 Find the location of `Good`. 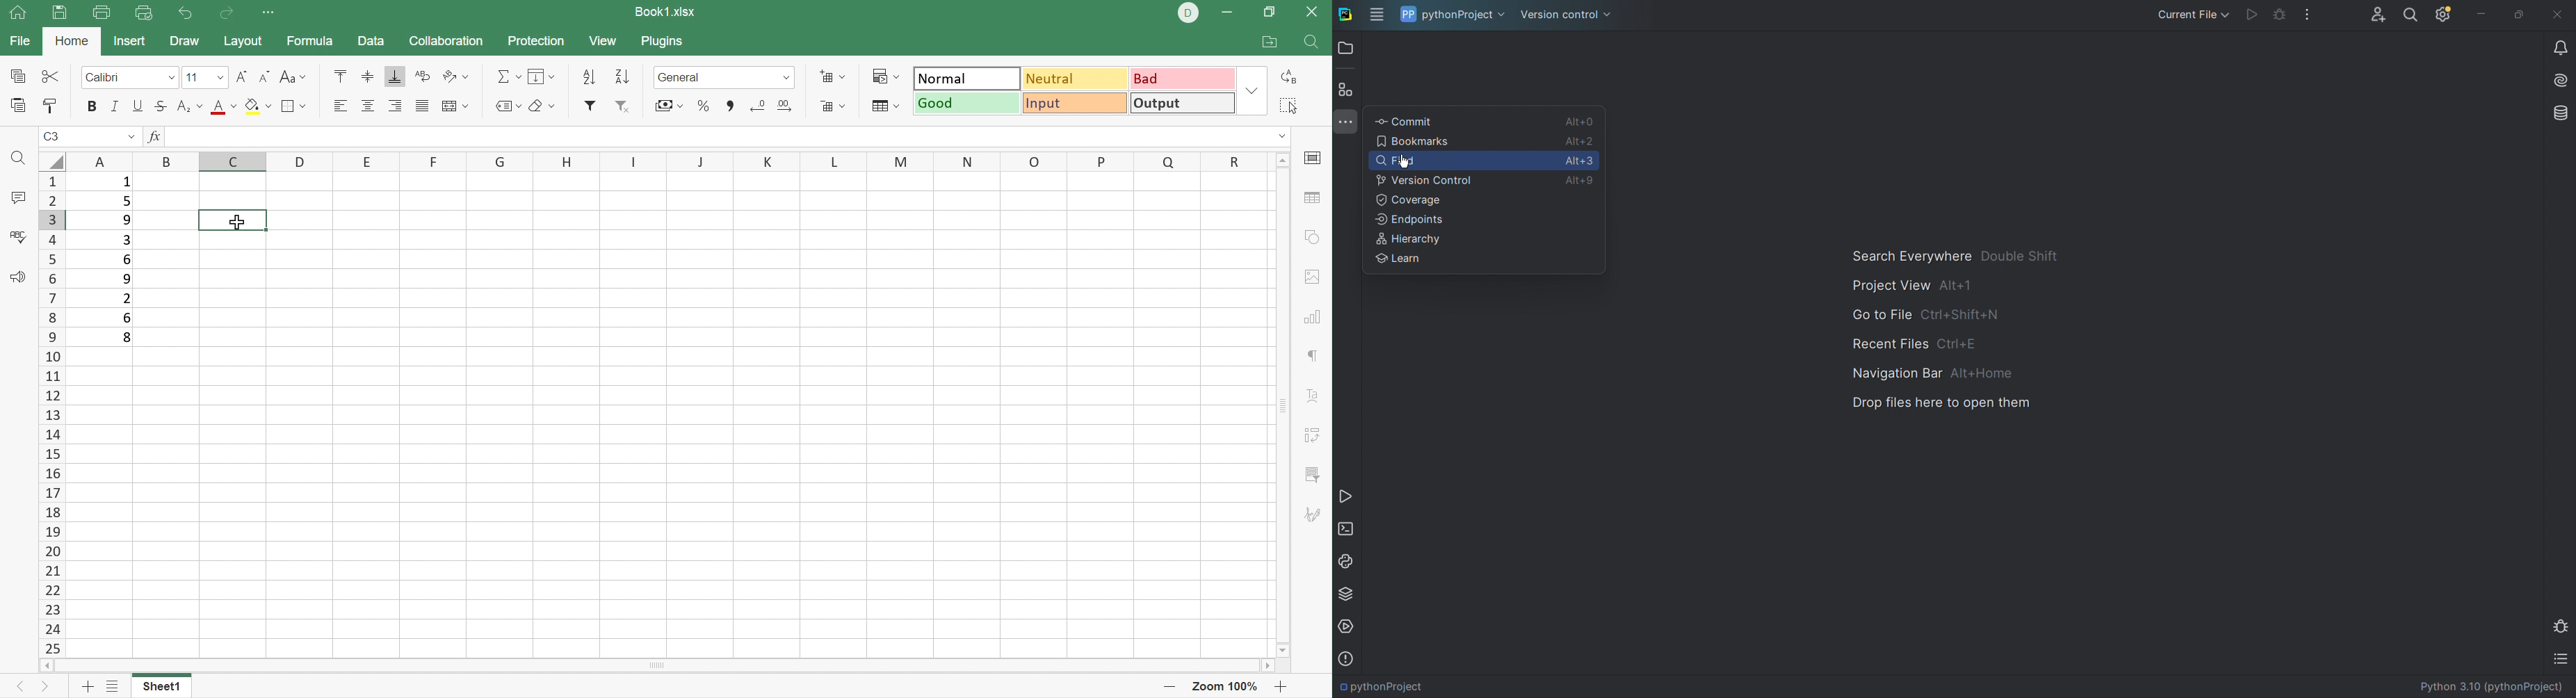

Good is located at coordinates (966, 103).